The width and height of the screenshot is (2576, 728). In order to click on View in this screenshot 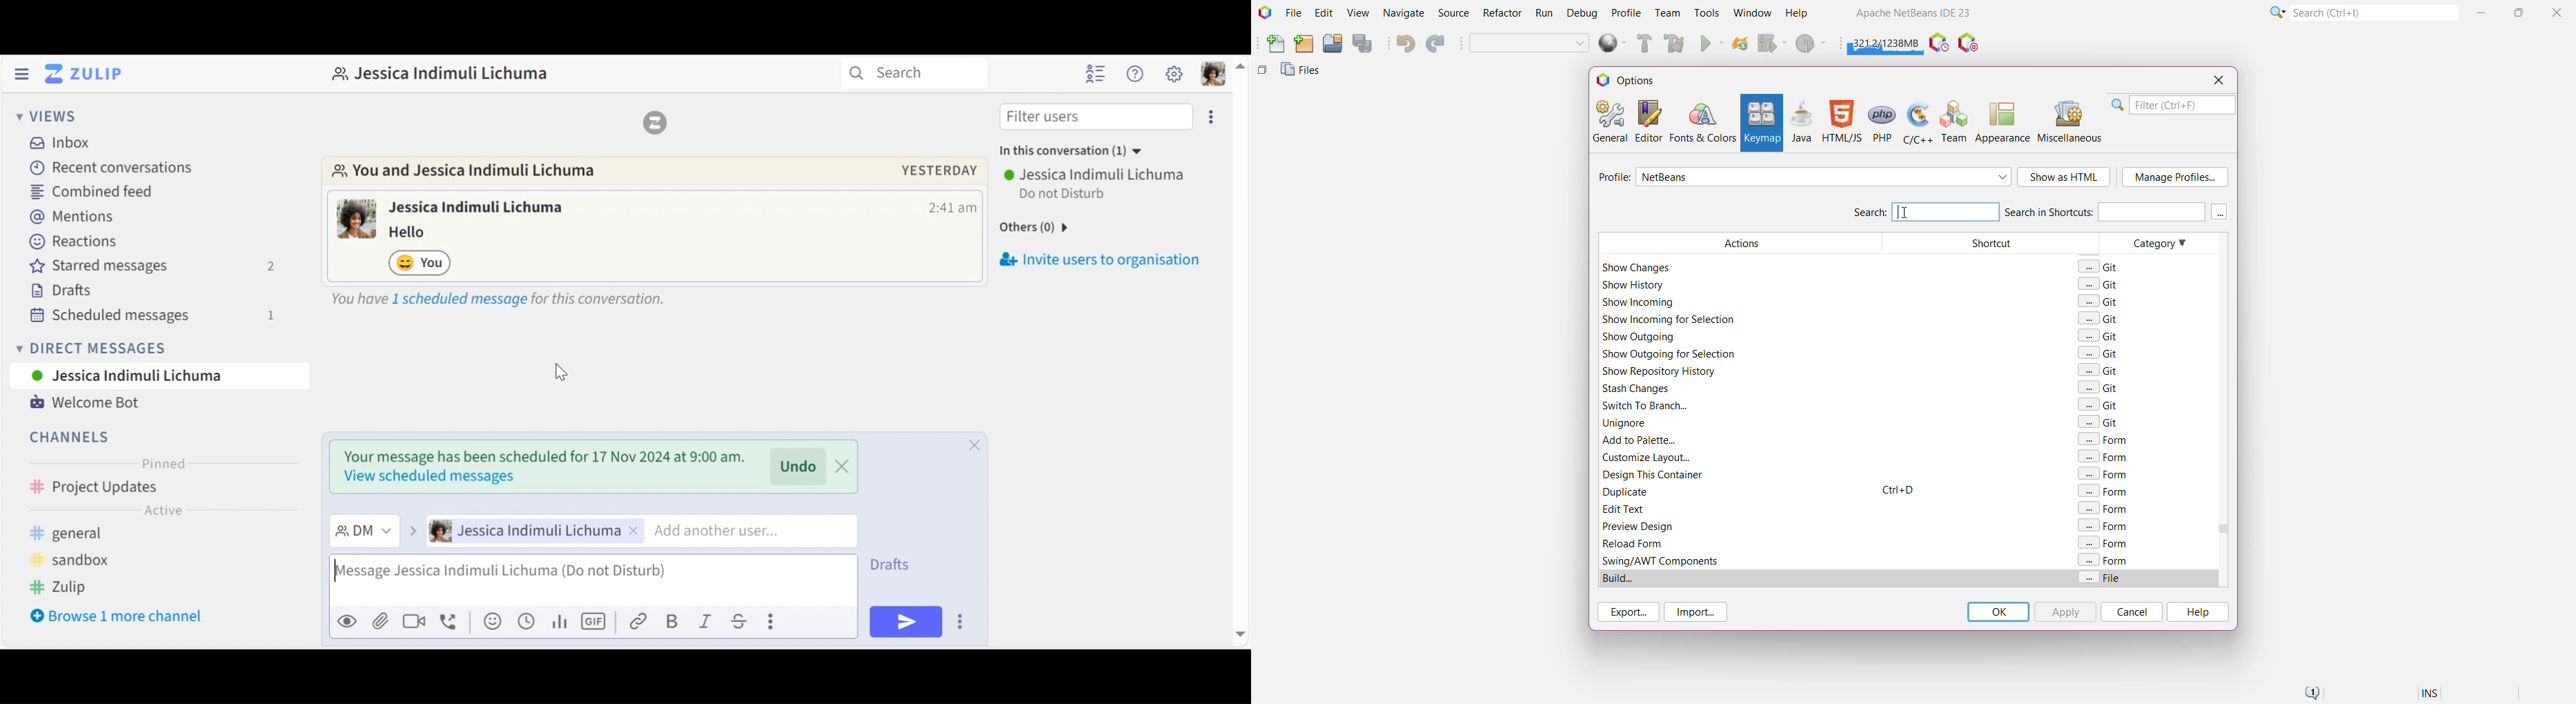, I will do `click(1357, 14)`.